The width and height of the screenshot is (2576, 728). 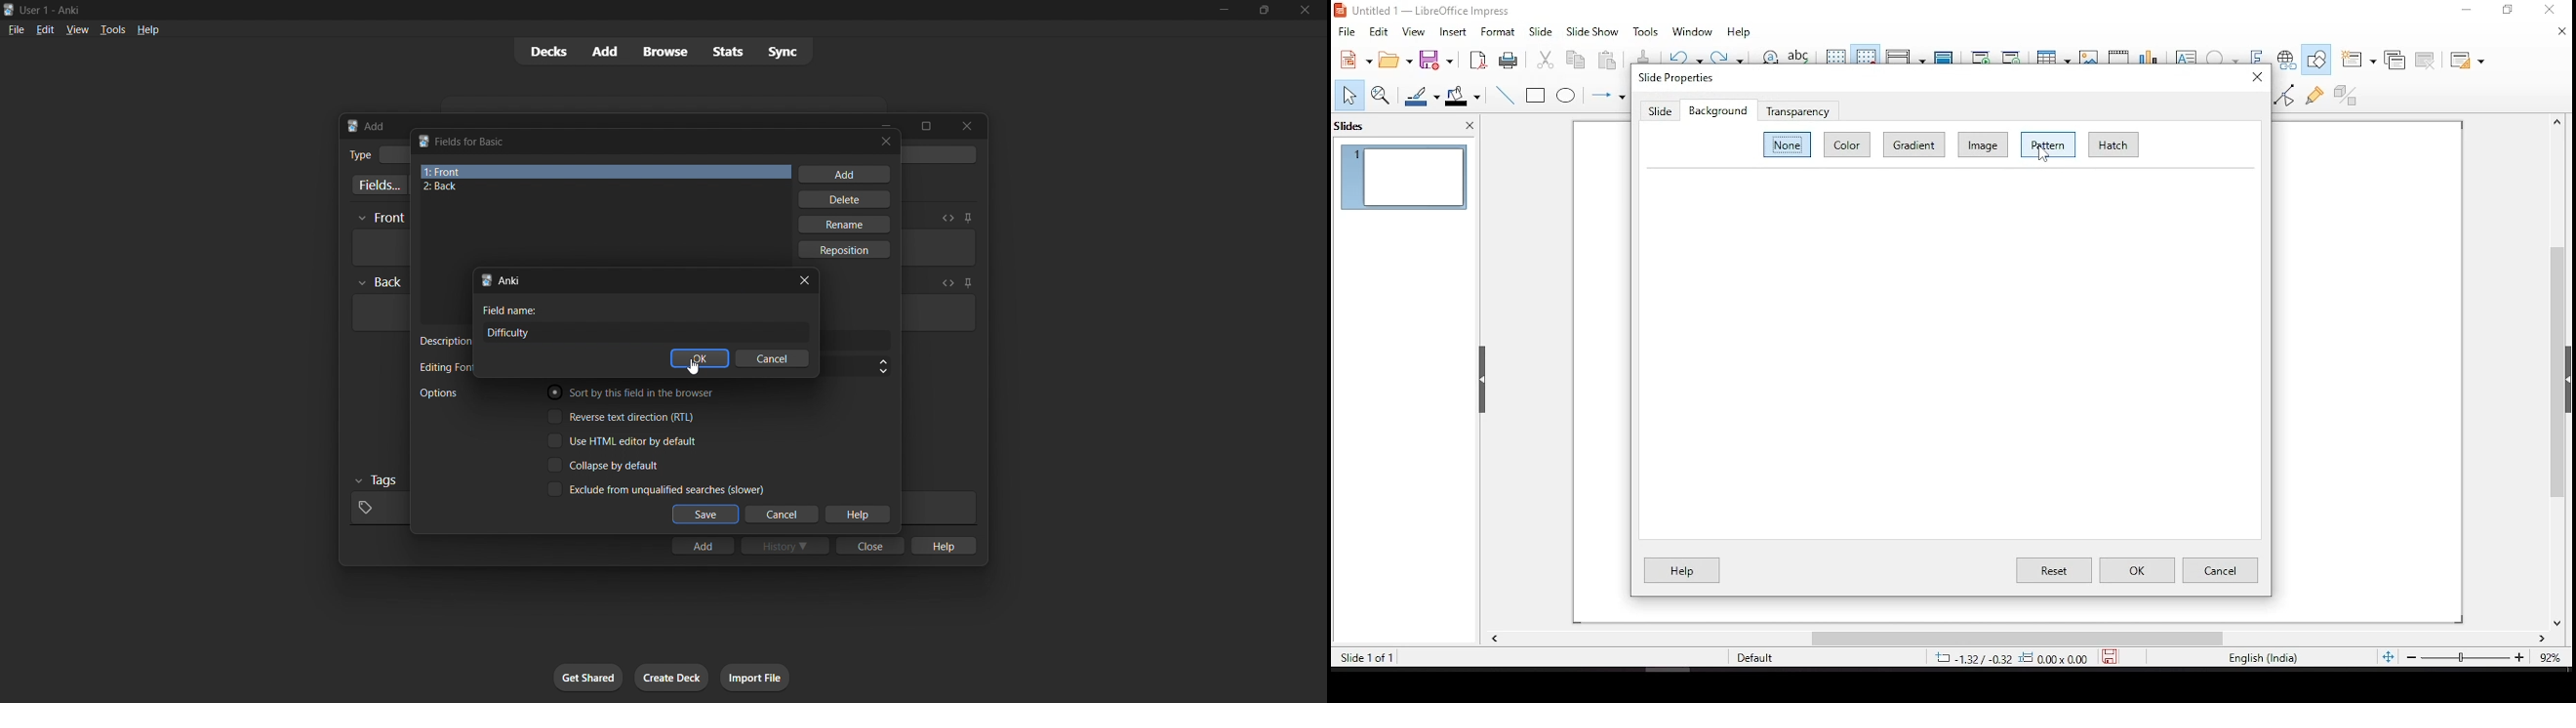 I want to click on zoom level, so click(x=2544, y=655).